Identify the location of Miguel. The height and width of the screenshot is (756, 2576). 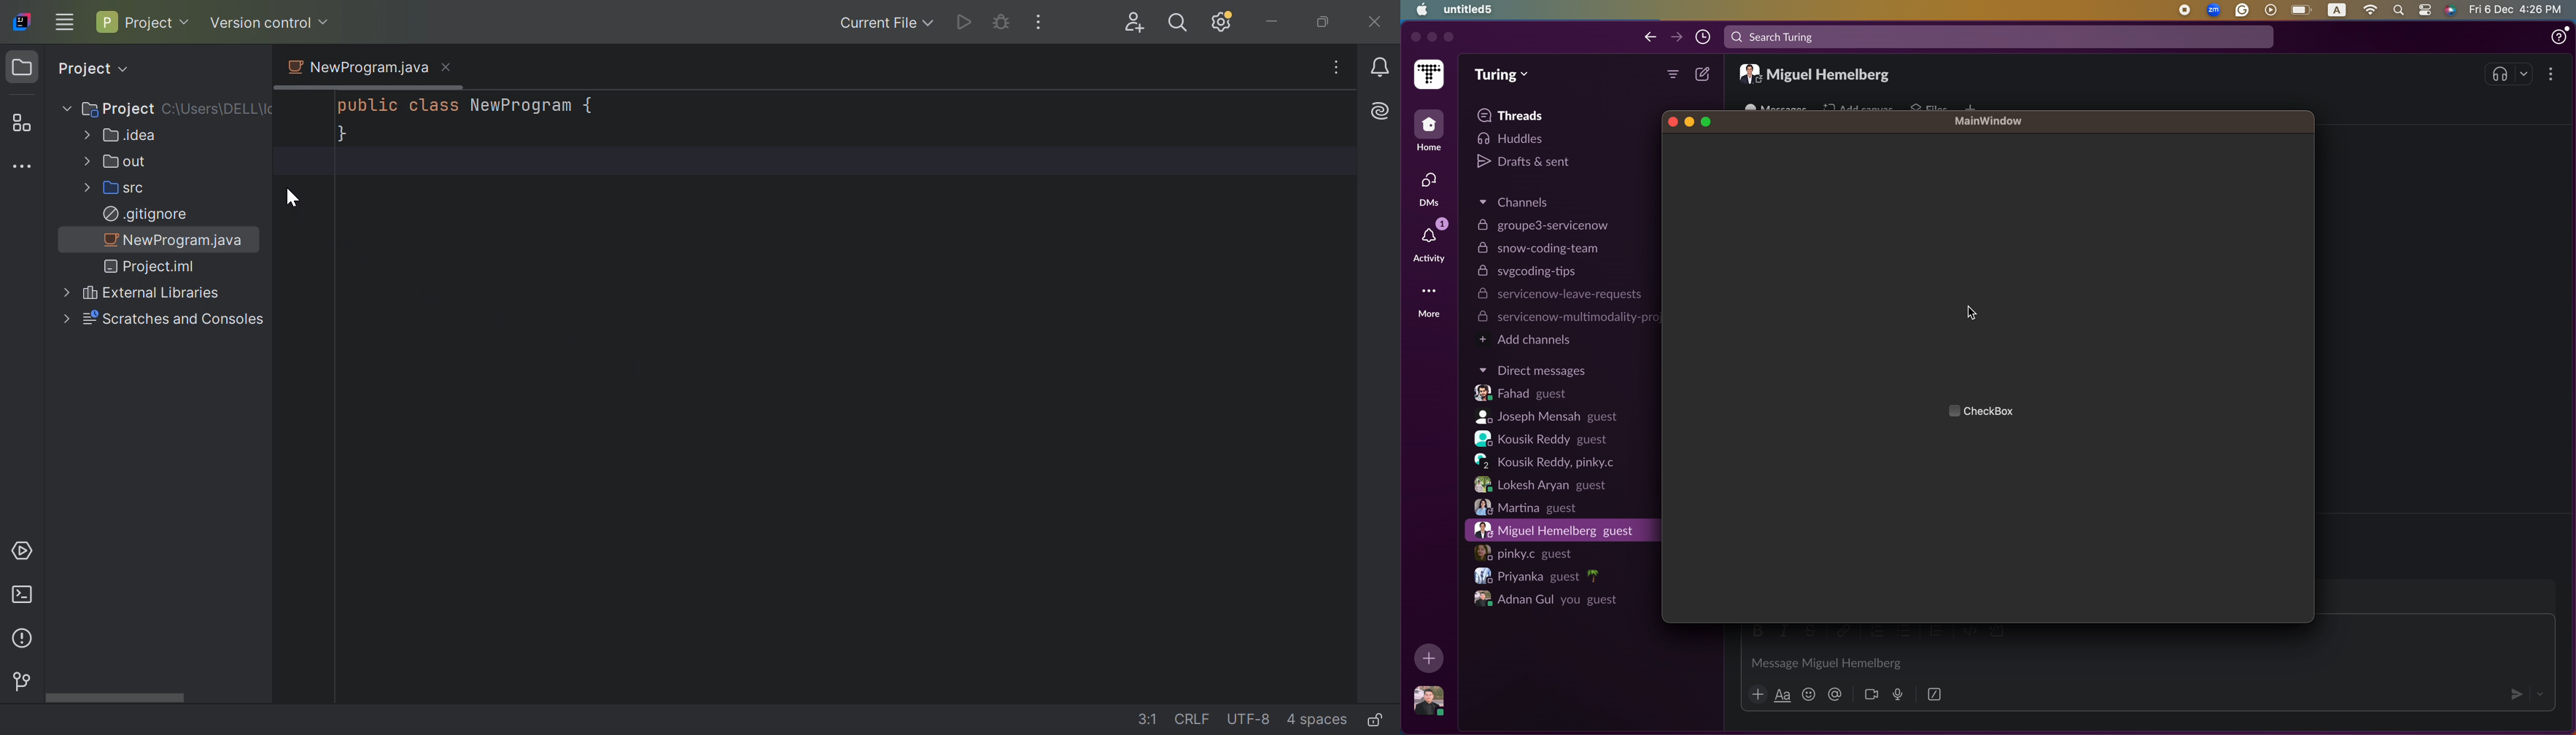
(1556, 530).